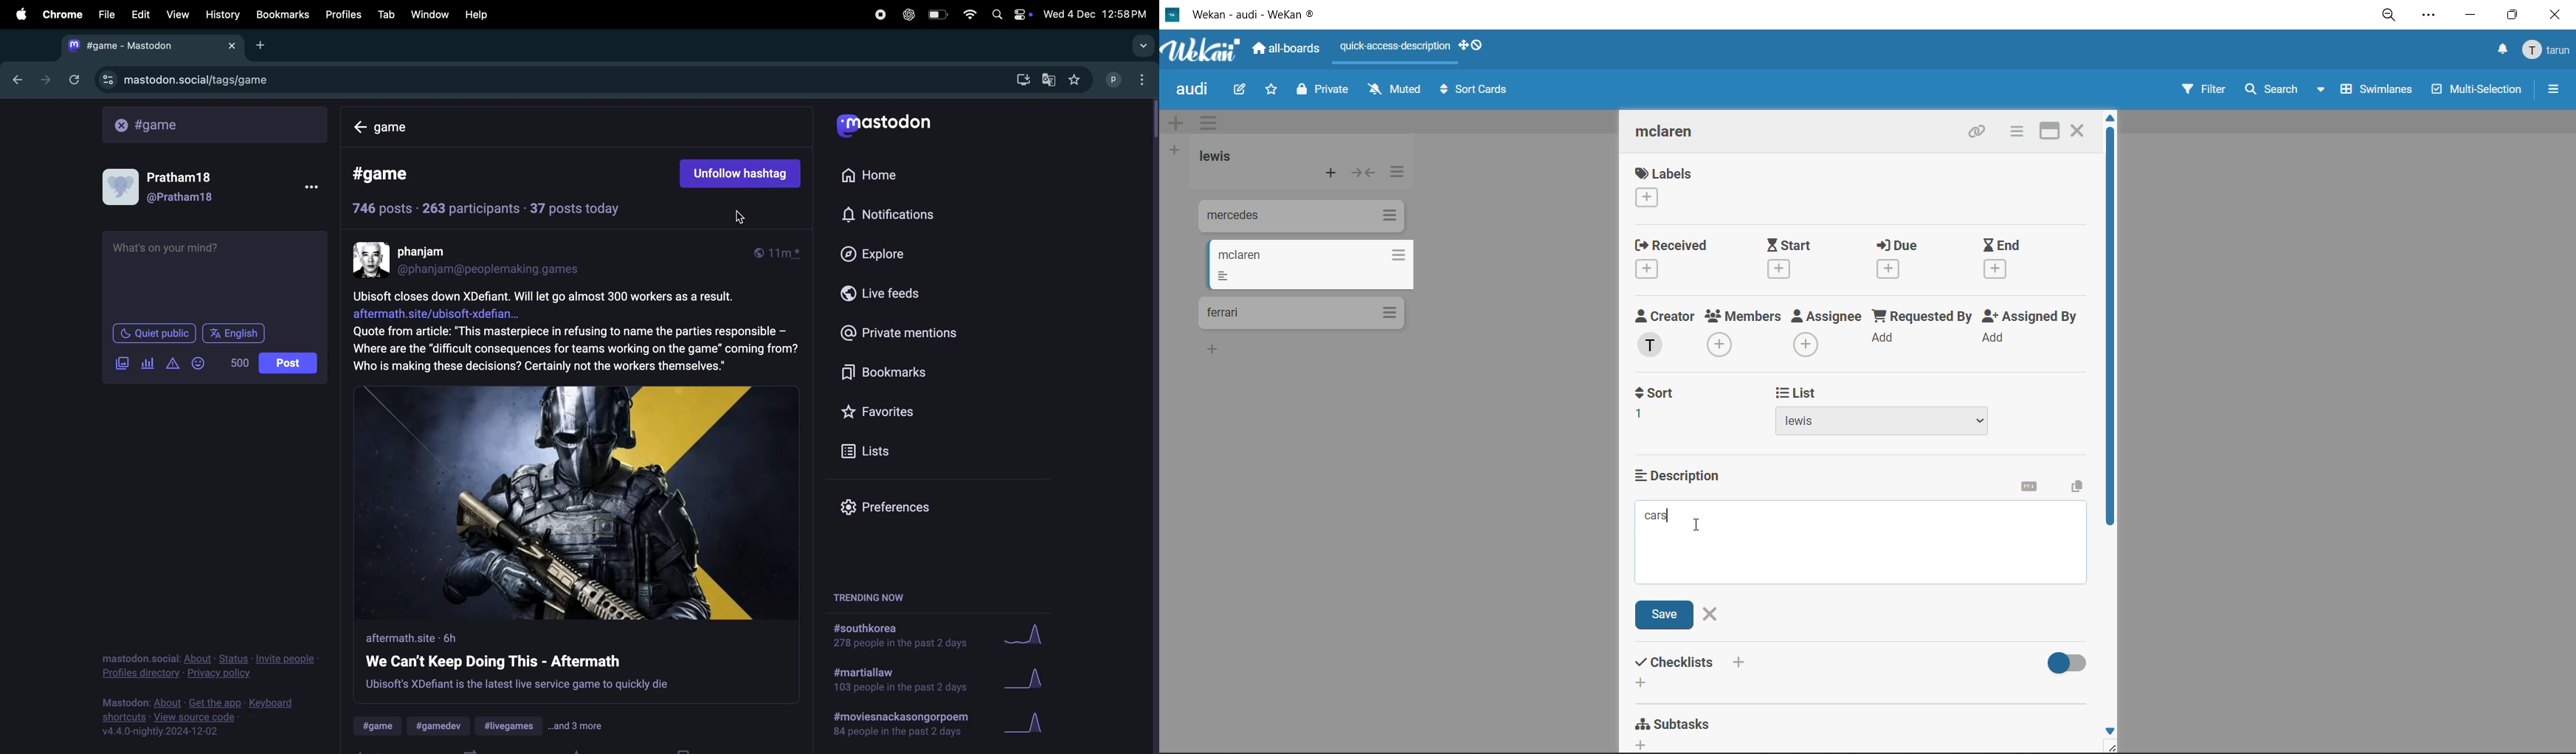 This screenshot has width=2576, height=756. I want to click on private, so click(1325, 91).